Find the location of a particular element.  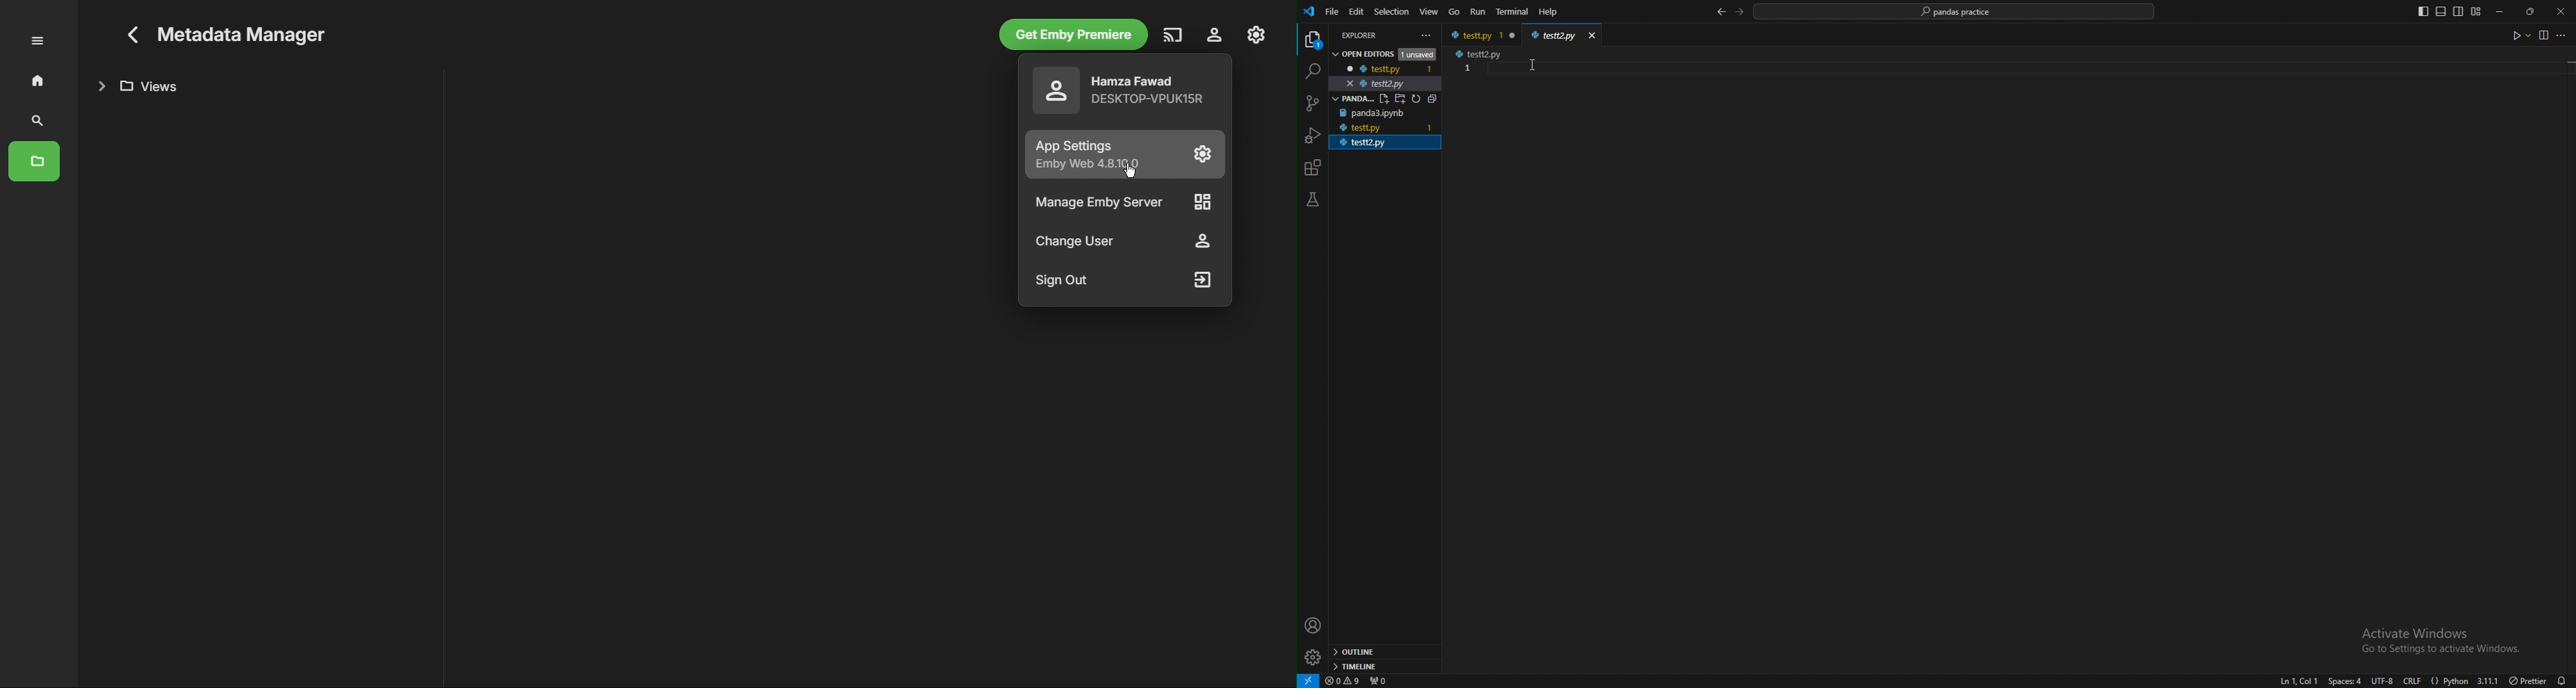

run is located at coordinates (1479, 12).